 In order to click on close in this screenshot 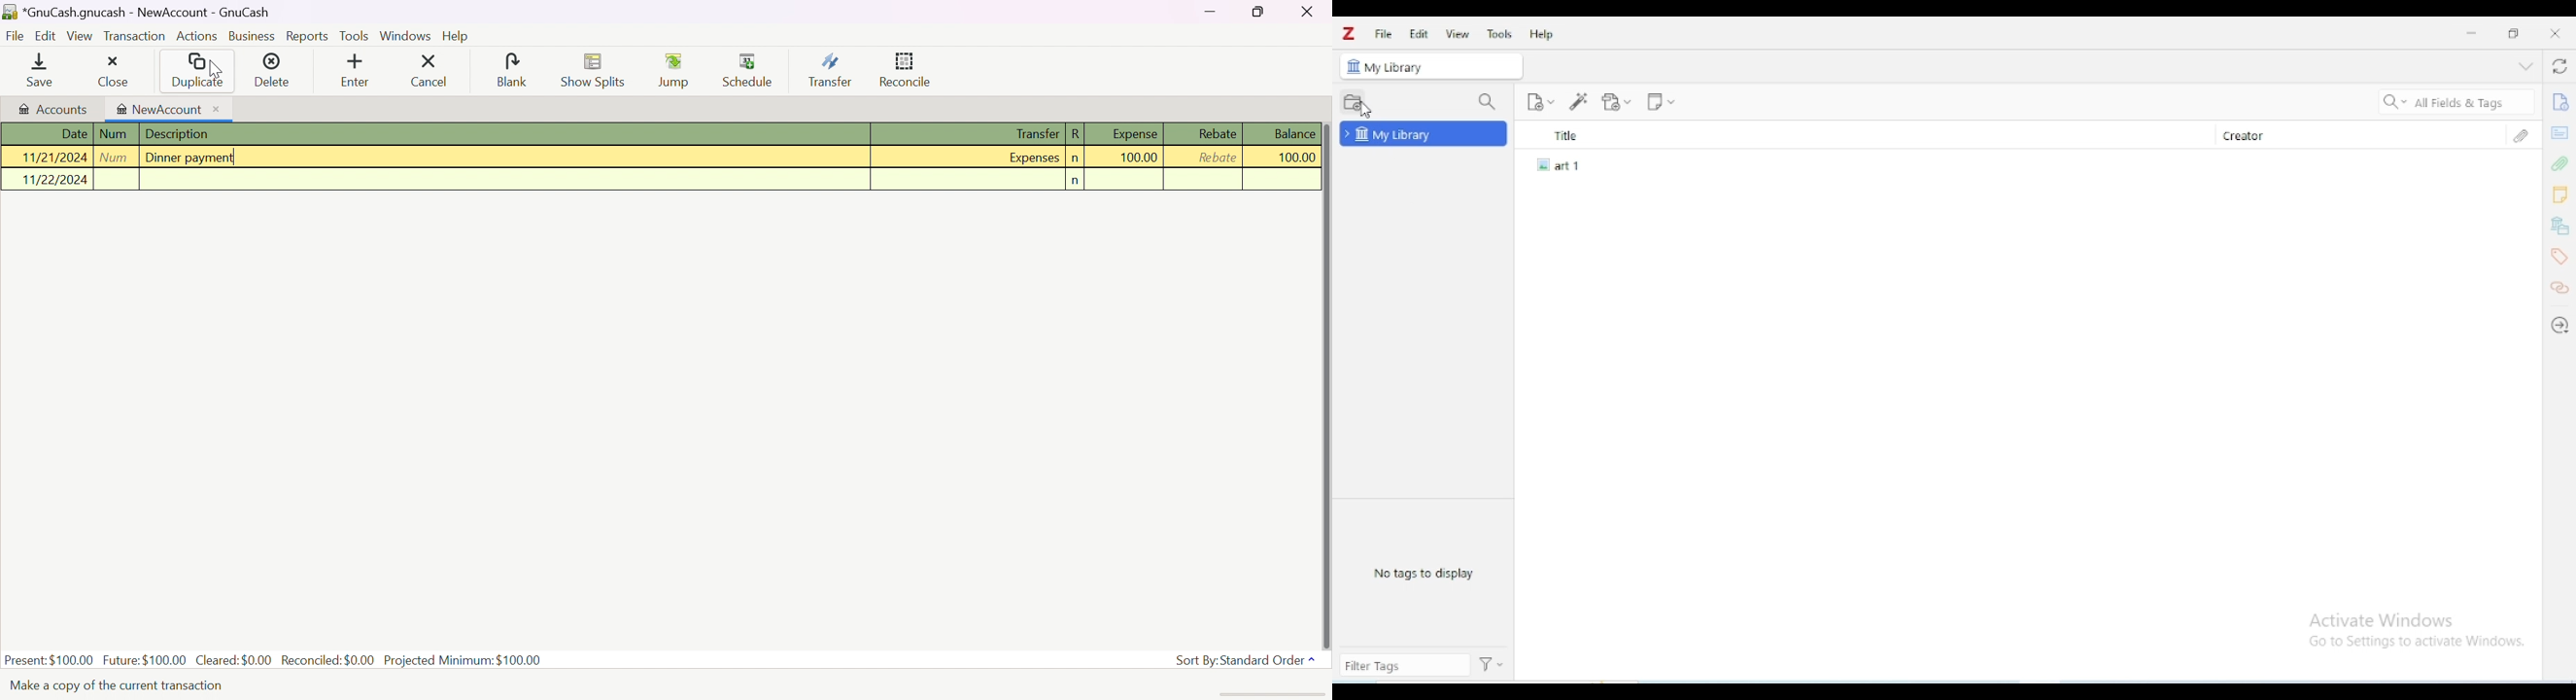, I will do `click(2555, 33)`.